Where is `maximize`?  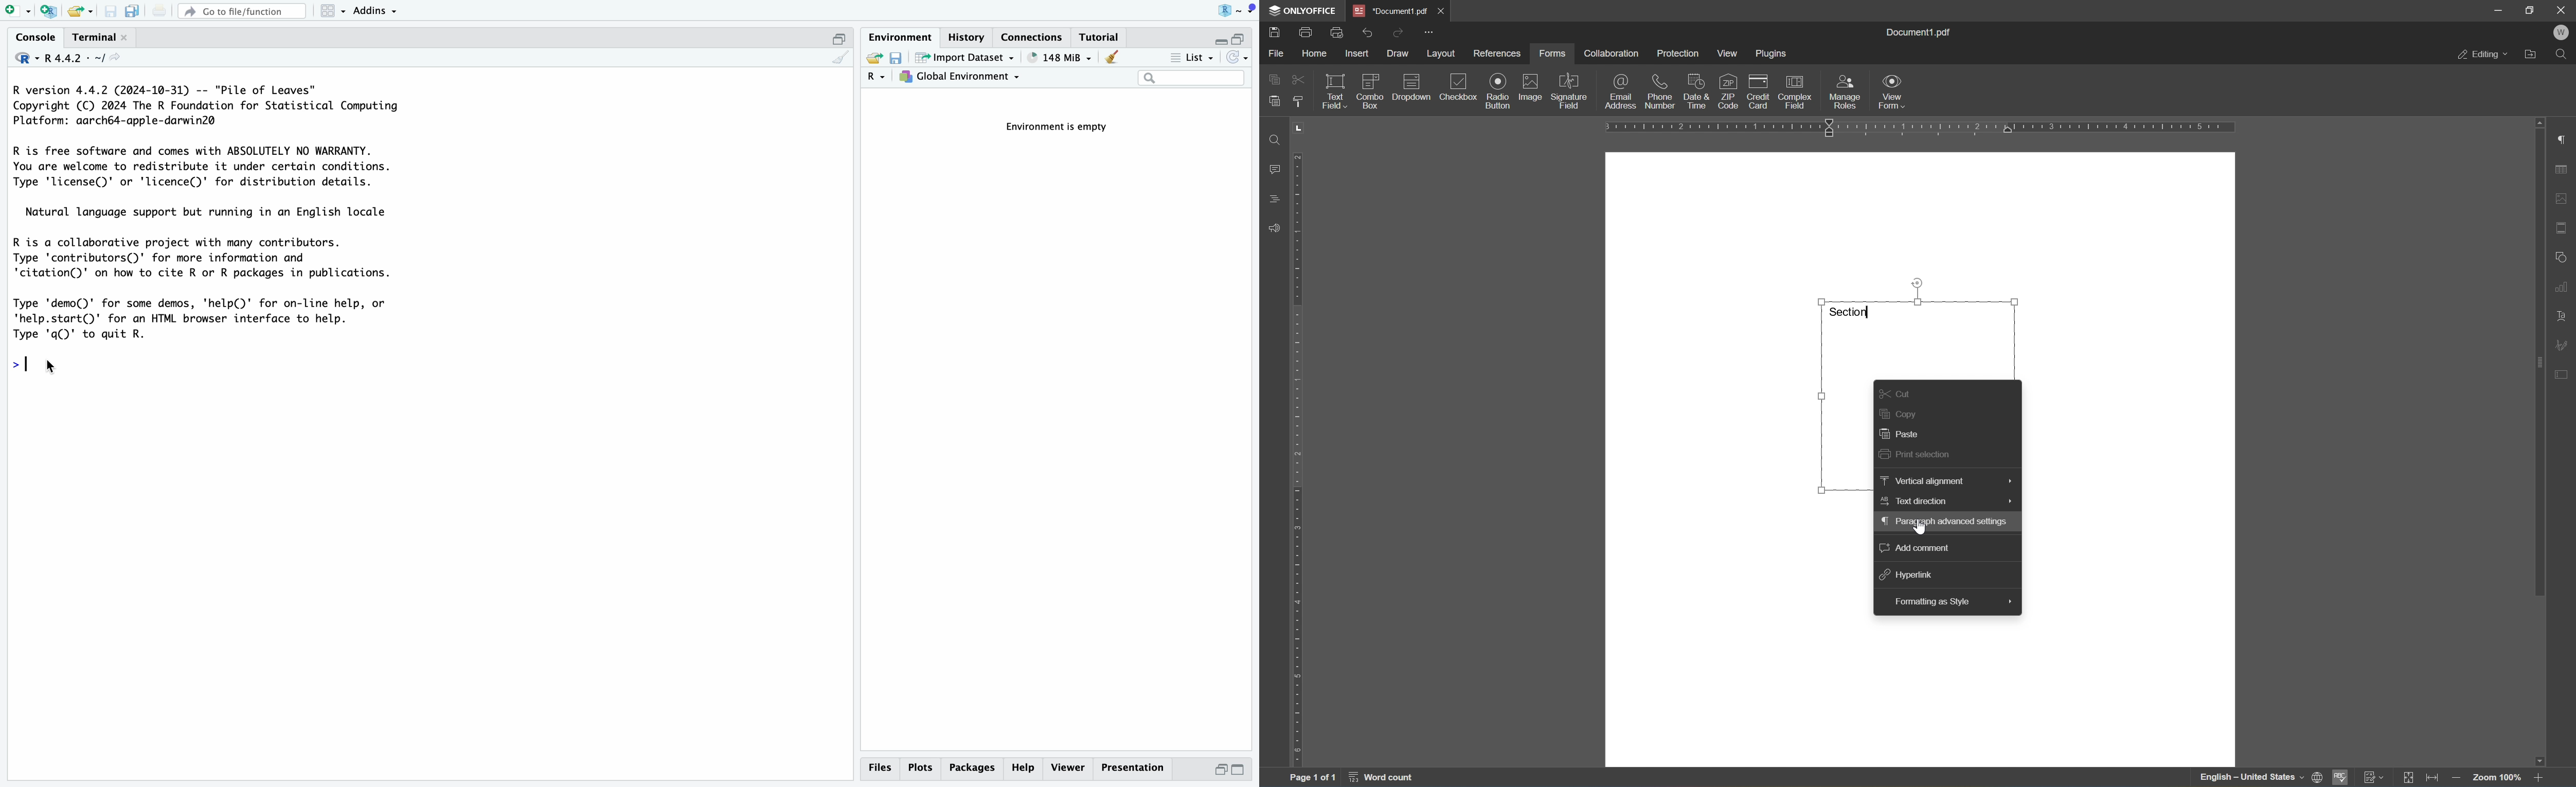
maximize is located at coordinates (1245, 771).